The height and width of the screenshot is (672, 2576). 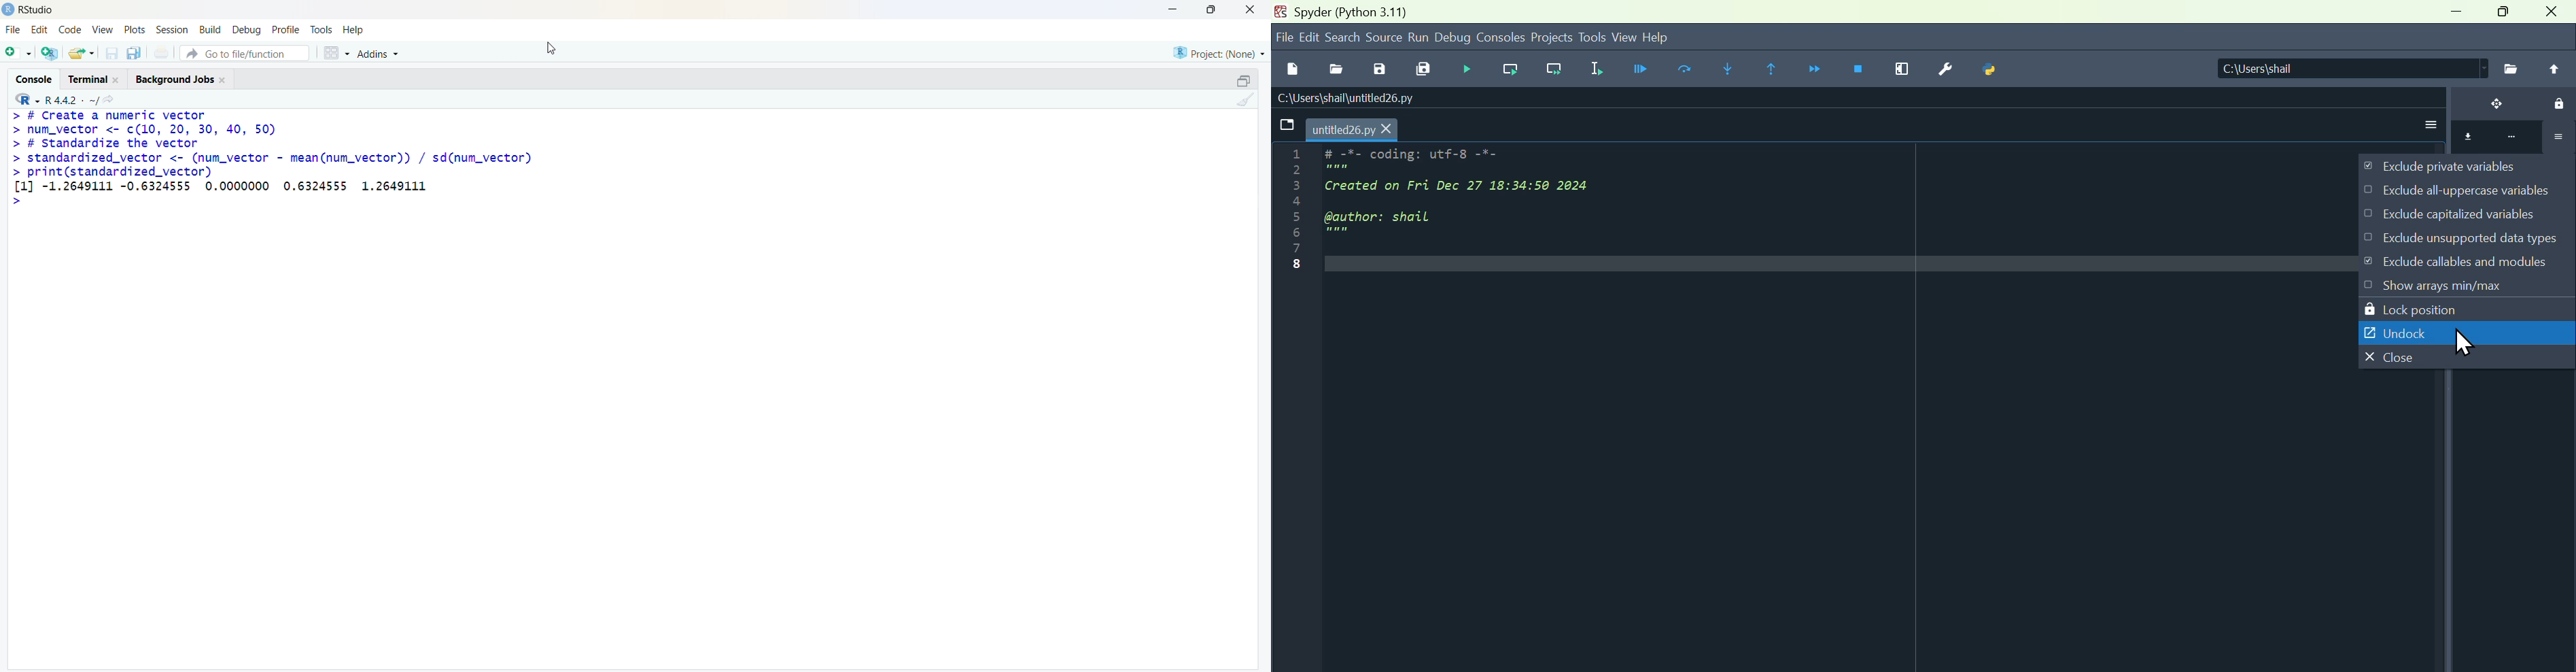 What do you see at coordinates (1861, 71) in the screenshot?
I see `Stop debugging` at bounding box center [1861, 71].